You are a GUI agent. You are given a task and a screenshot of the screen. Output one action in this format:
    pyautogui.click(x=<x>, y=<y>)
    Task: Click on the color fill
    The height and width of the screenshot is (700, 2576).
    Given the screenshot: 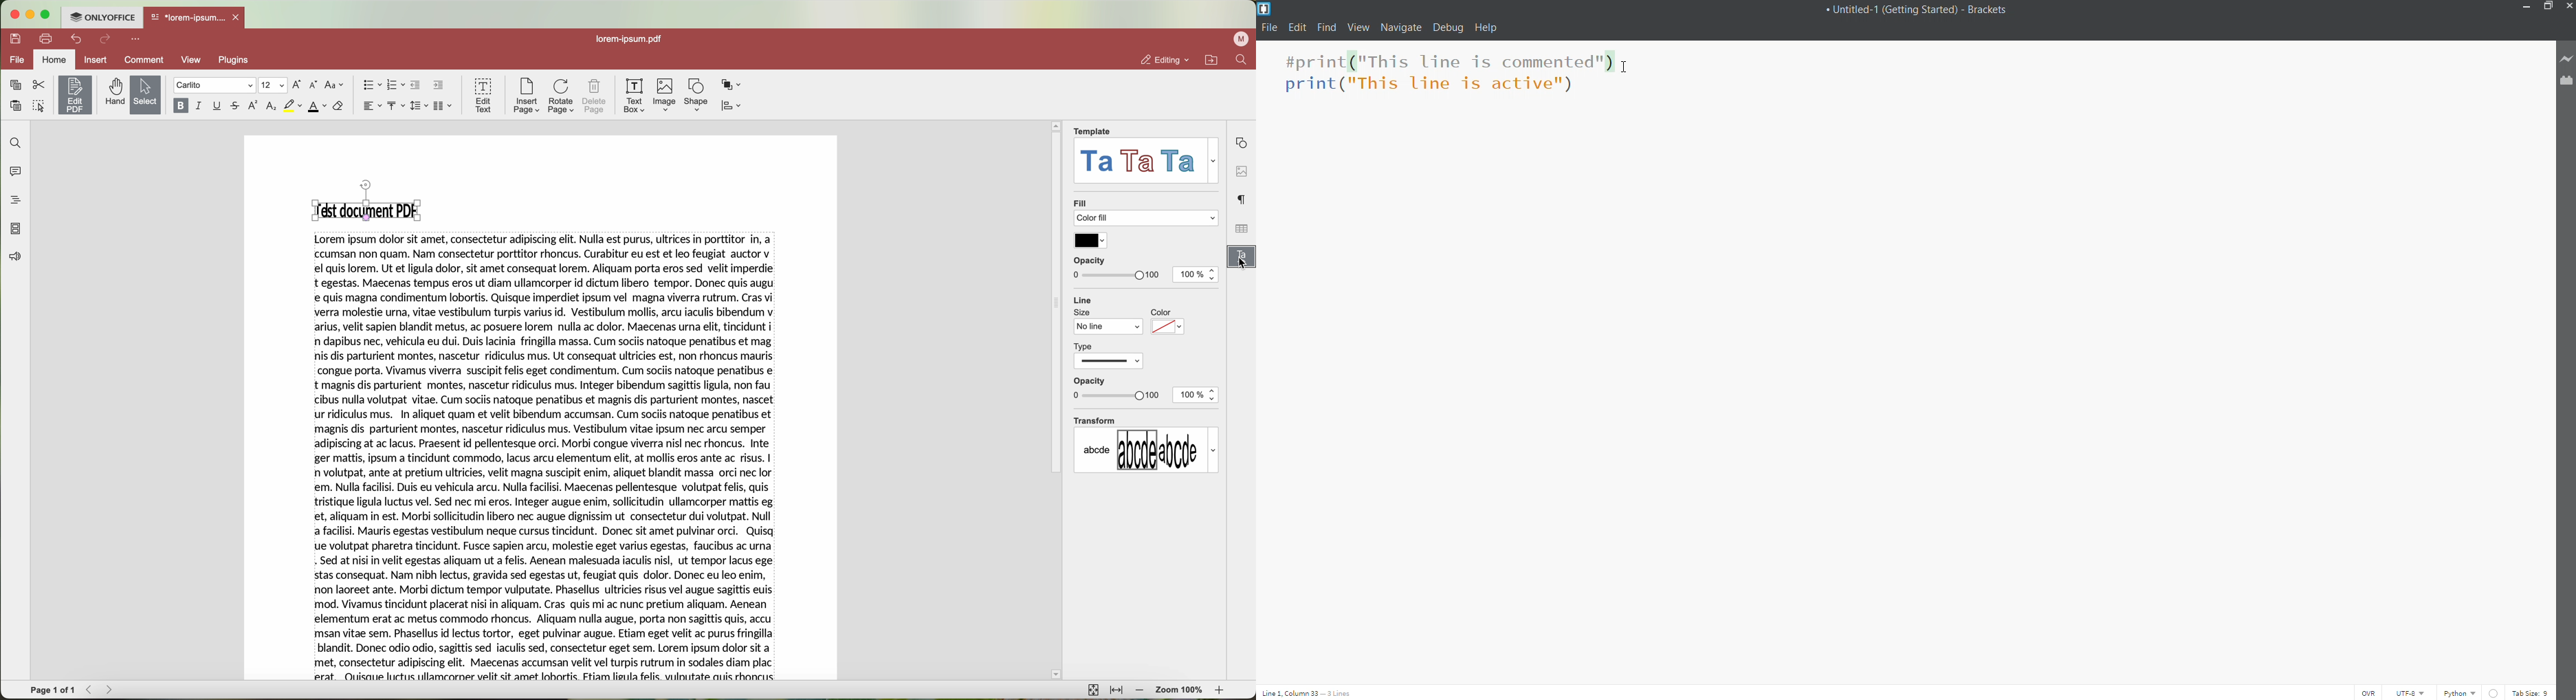 What is the action you would take?
    pyautogui.click(x=1148, y=219)
    